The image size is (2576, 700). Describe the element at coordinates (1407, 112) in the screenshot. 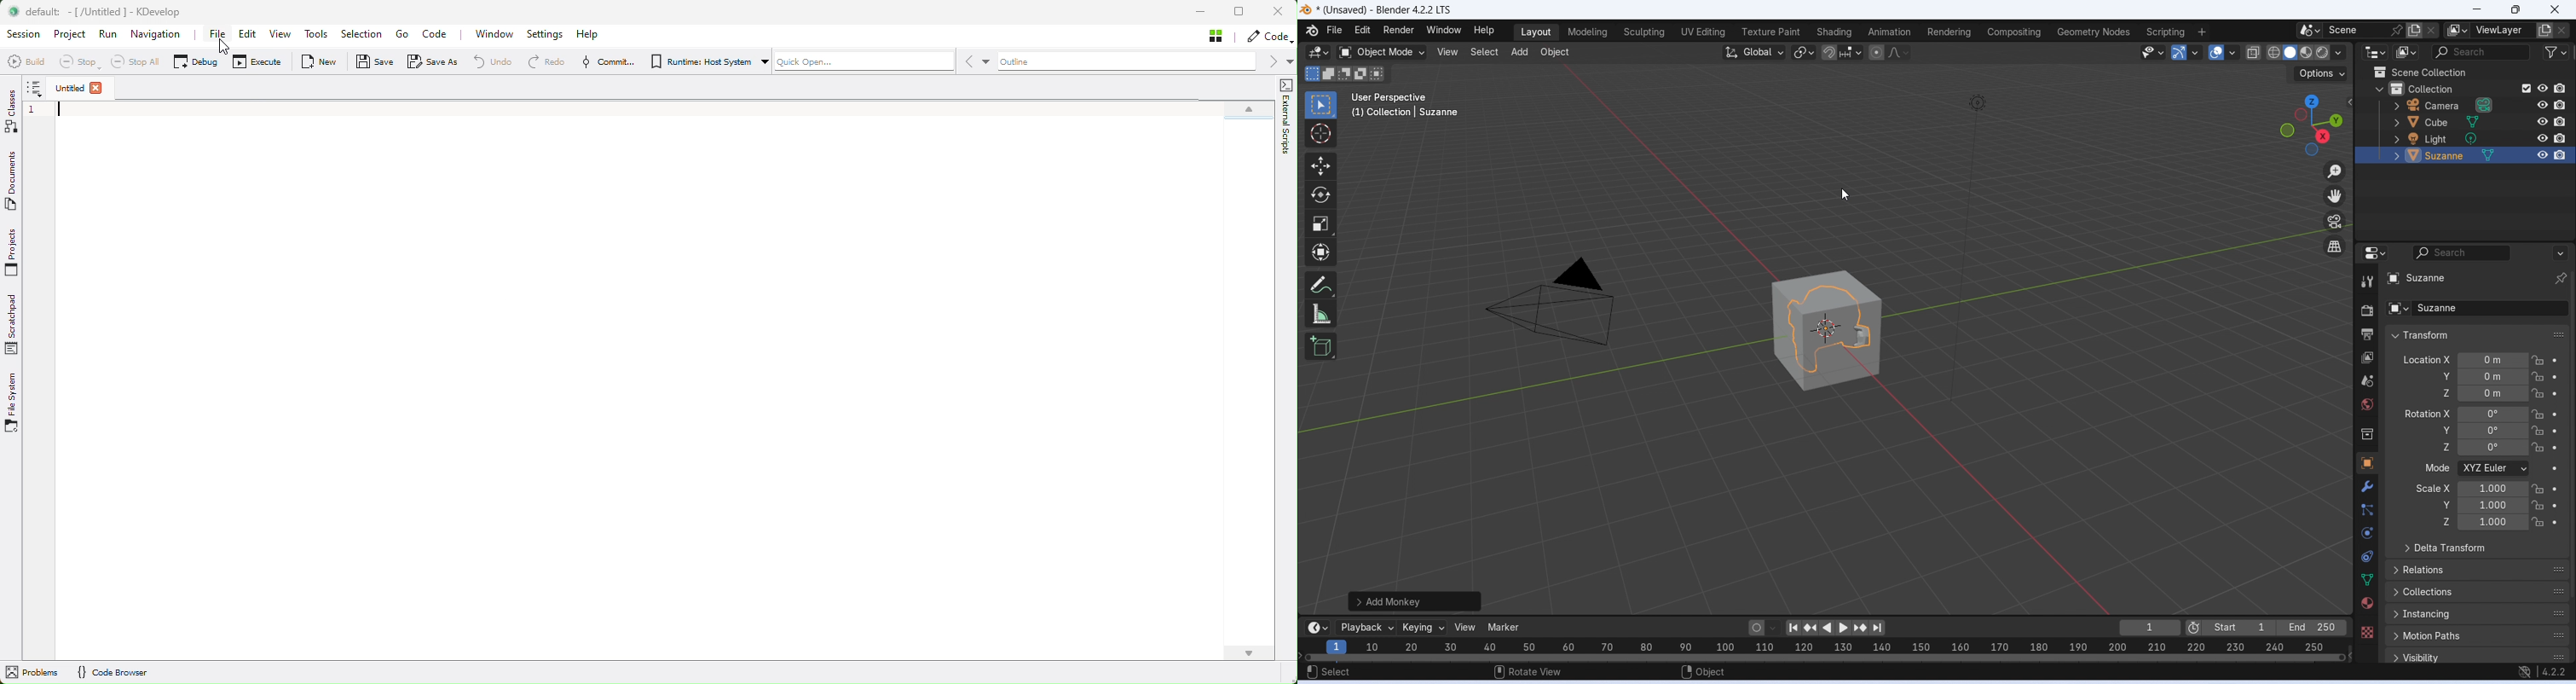

I see `(1) Collection | suzanne` at that location.